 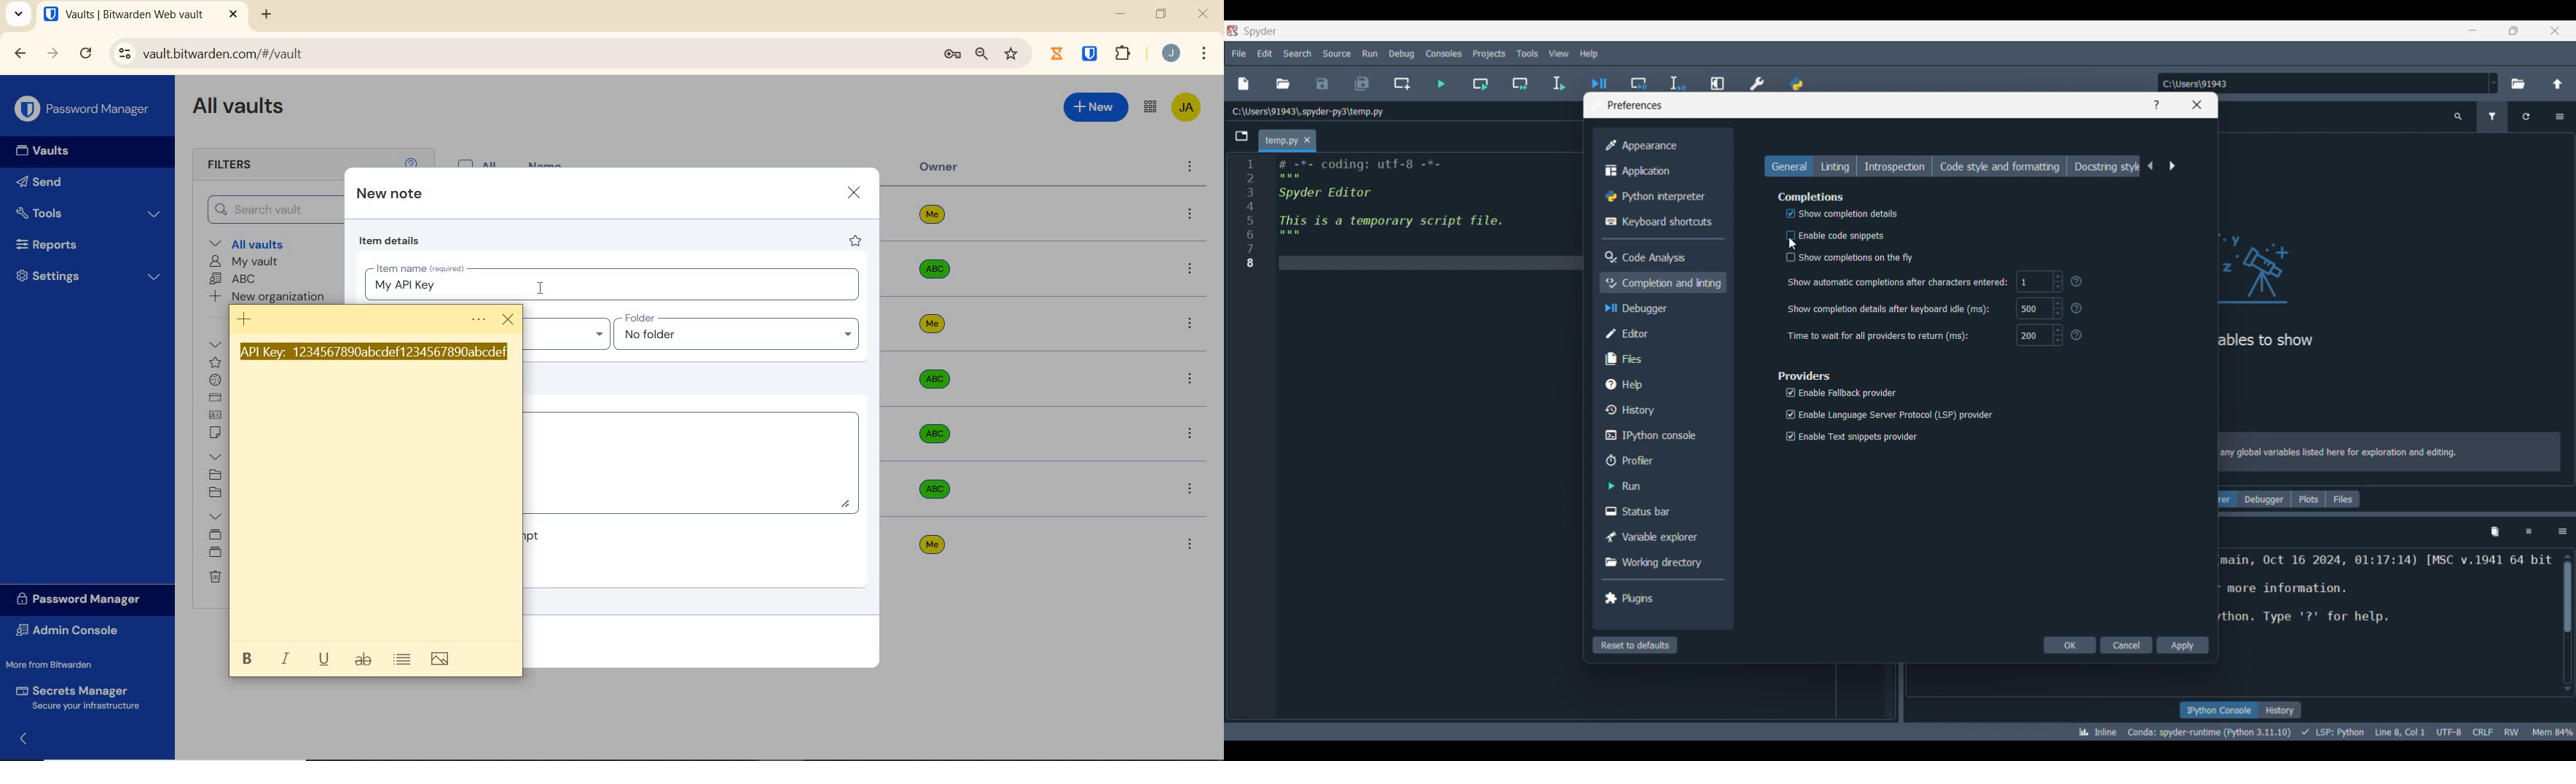 What do you see at coordinates (1898, 283) in the screenshot?
I see `‘Show automatic completions after characters entered` at bounding box center [1898, 283].